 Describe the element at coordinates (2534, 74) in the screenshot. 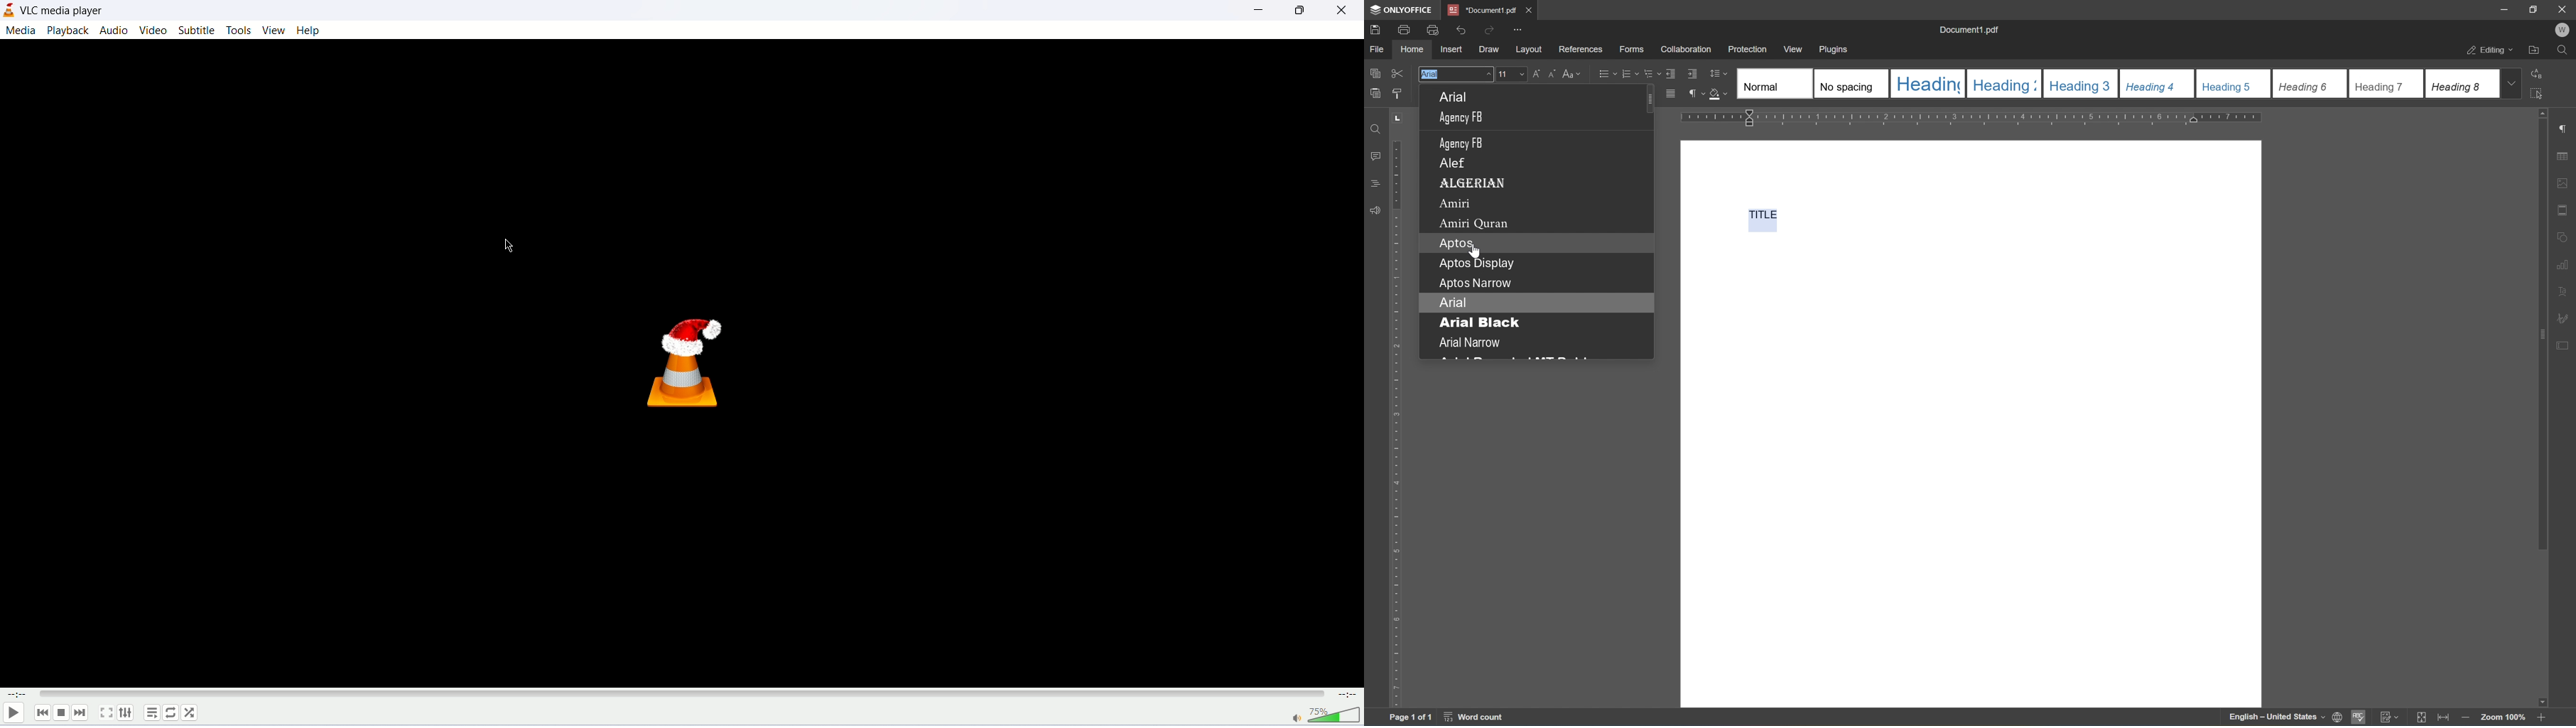

I see `replace` at that location.